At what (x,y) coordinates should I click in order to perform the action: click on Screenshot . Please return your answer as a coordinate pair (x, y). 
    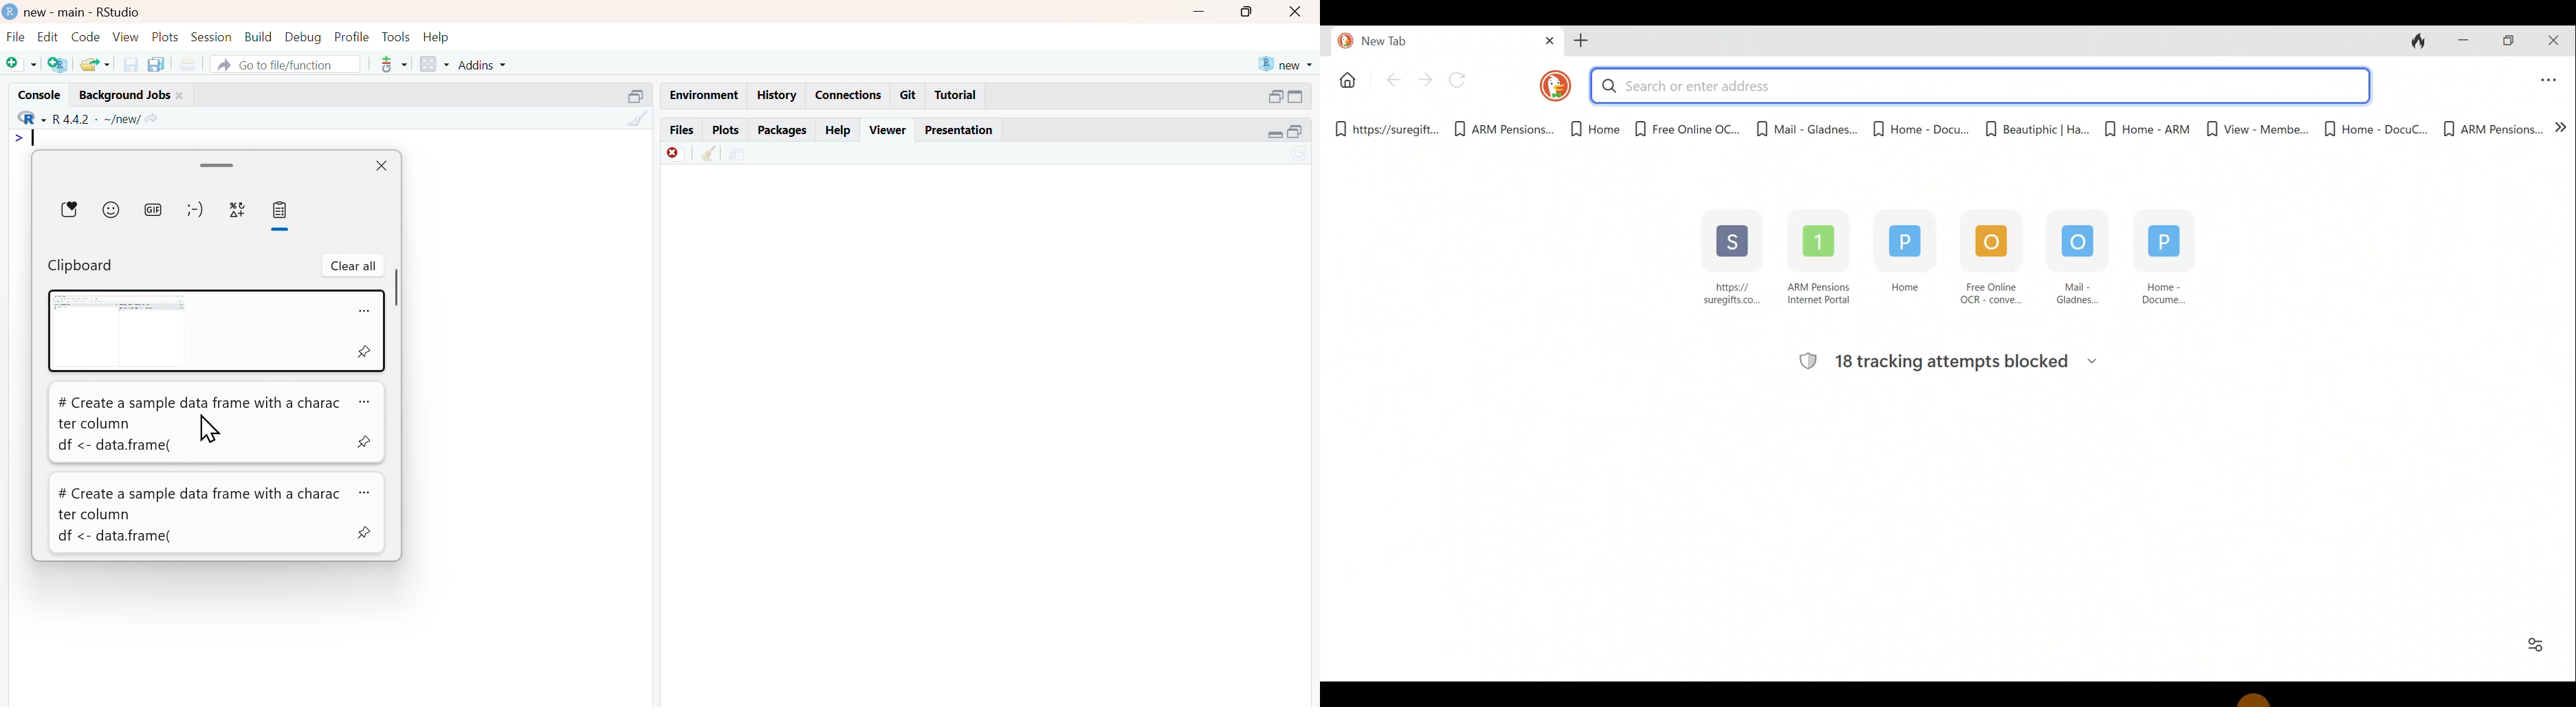
    Looking at the image, I should click on (124, 331).